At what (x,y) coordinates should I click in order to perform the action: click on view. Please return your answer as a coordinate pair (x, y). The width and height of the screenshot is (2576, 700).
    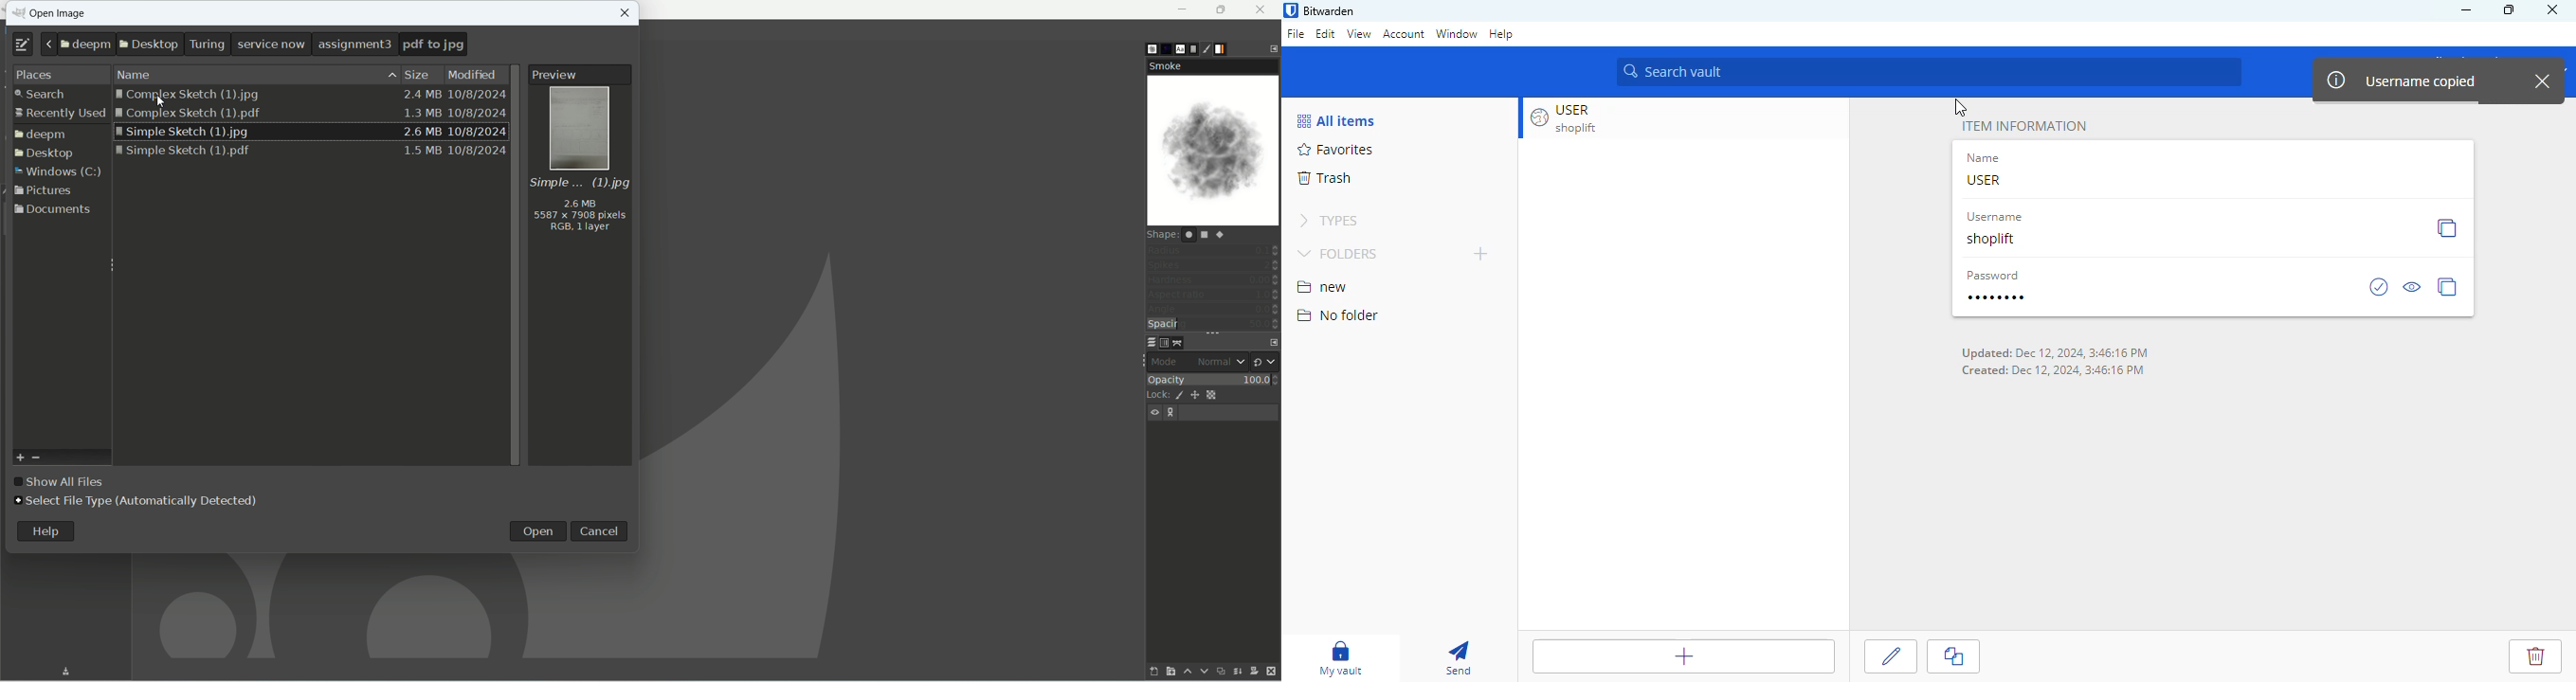
    Looking at the image, I should click on (1358, 33).